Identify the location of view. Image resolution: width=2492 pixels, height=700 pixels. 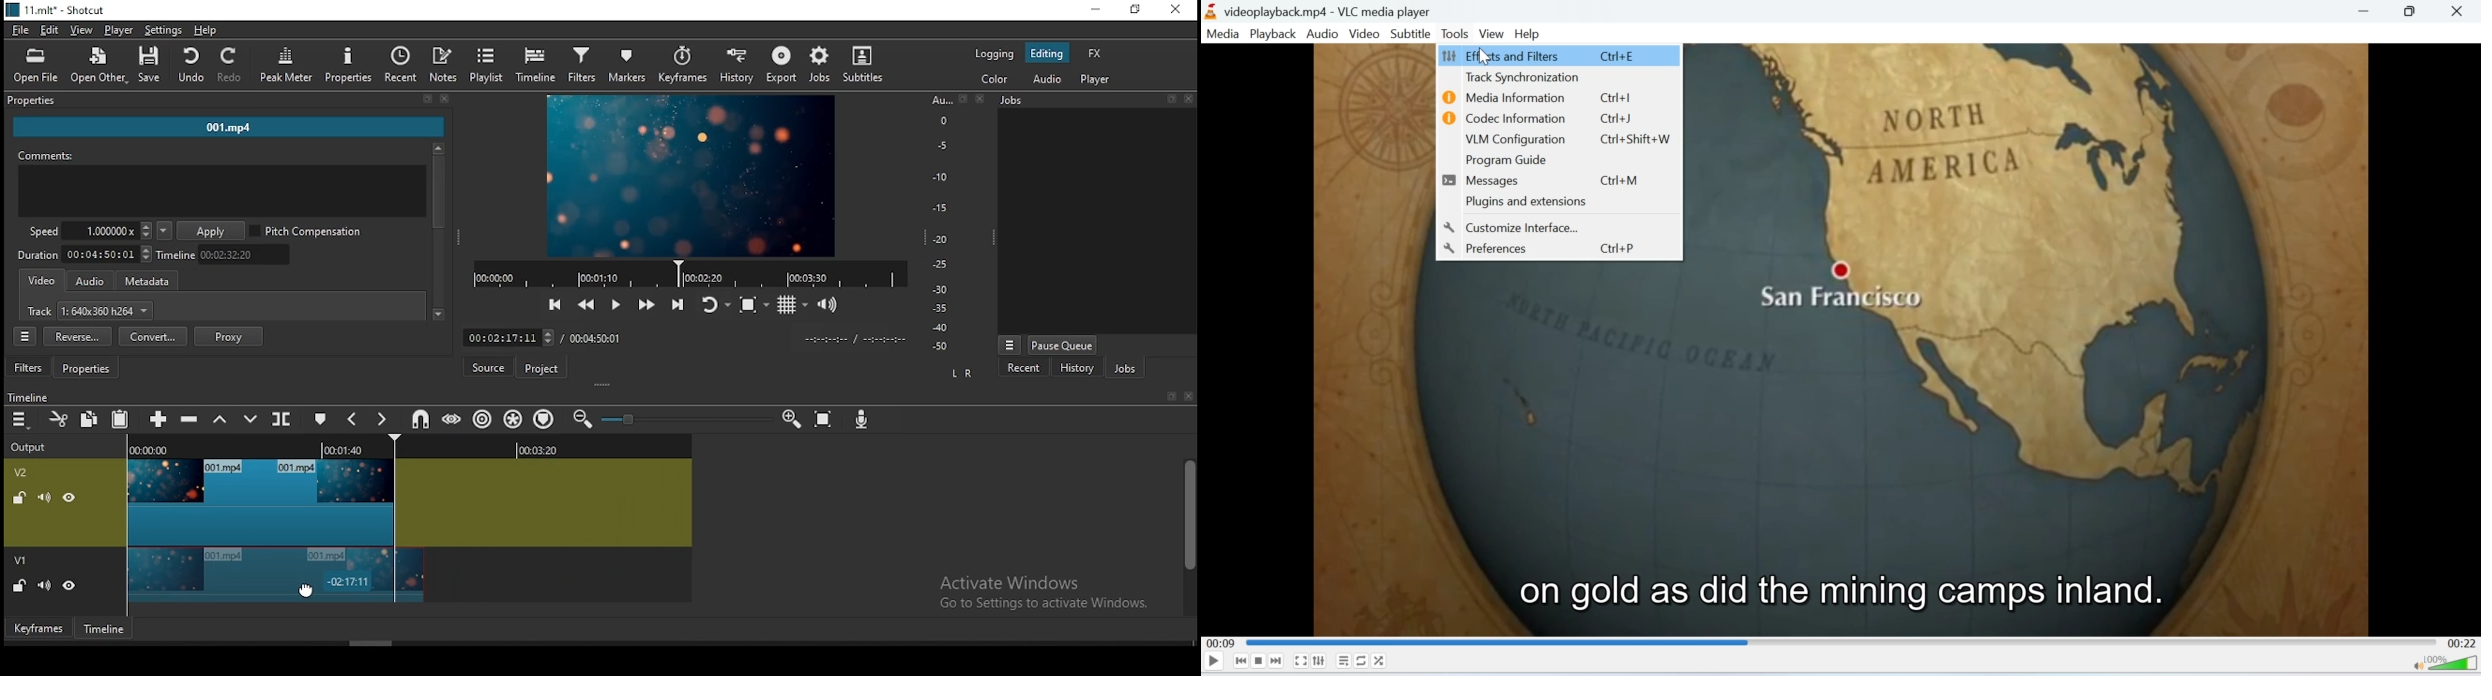
(82, 31).